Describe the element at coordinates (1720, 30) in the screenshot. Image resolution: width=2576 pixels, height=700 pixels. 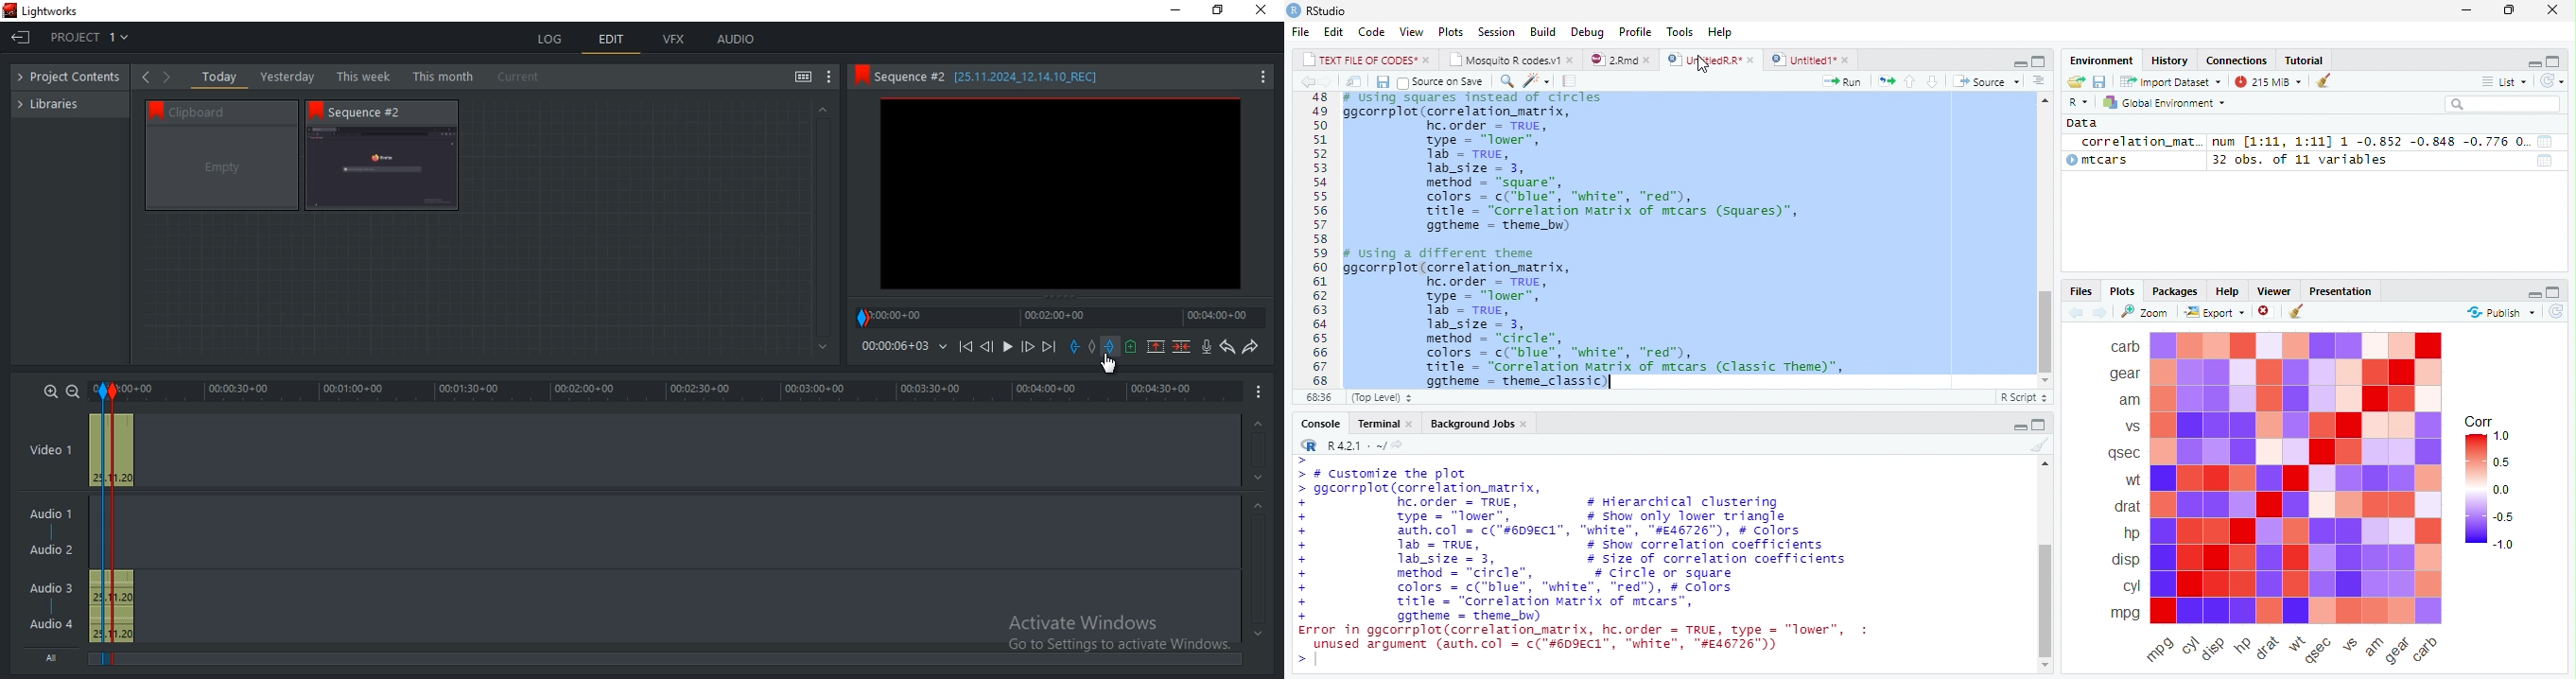
I see `Help` at that location.